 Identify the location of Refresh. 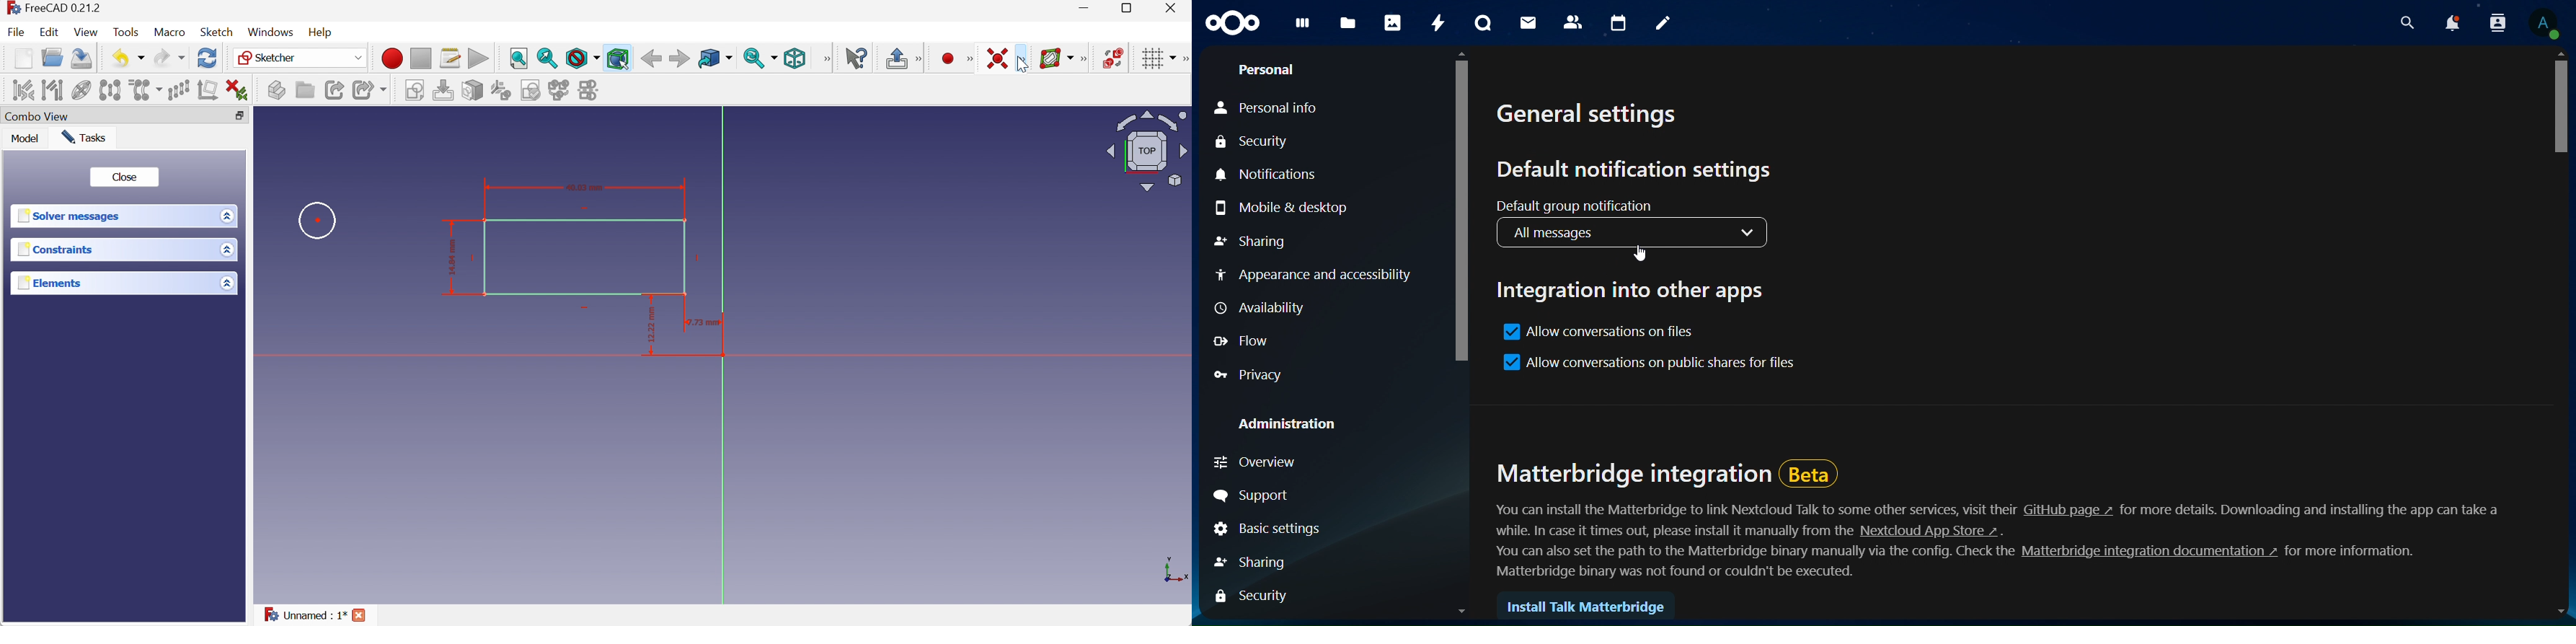
(208, 57).